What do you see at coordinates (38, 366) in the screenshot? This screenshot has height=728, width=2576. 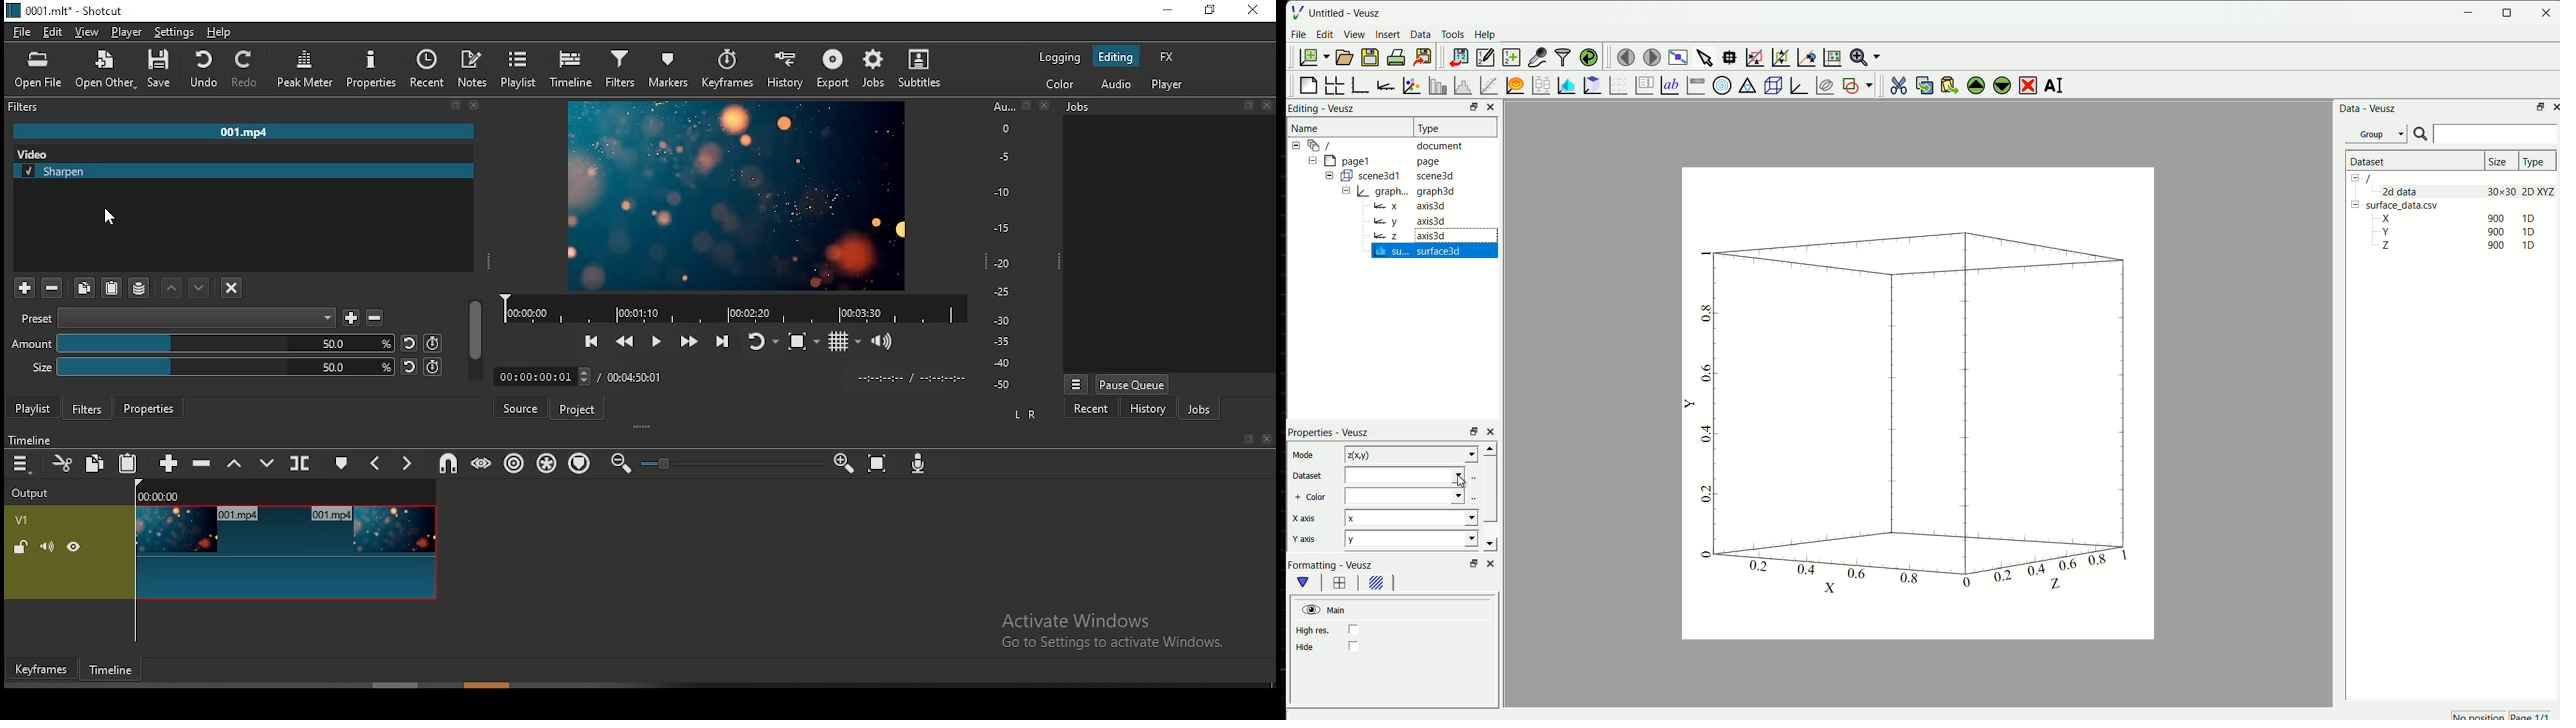 I see `Size` at bounding box center [38, 366].